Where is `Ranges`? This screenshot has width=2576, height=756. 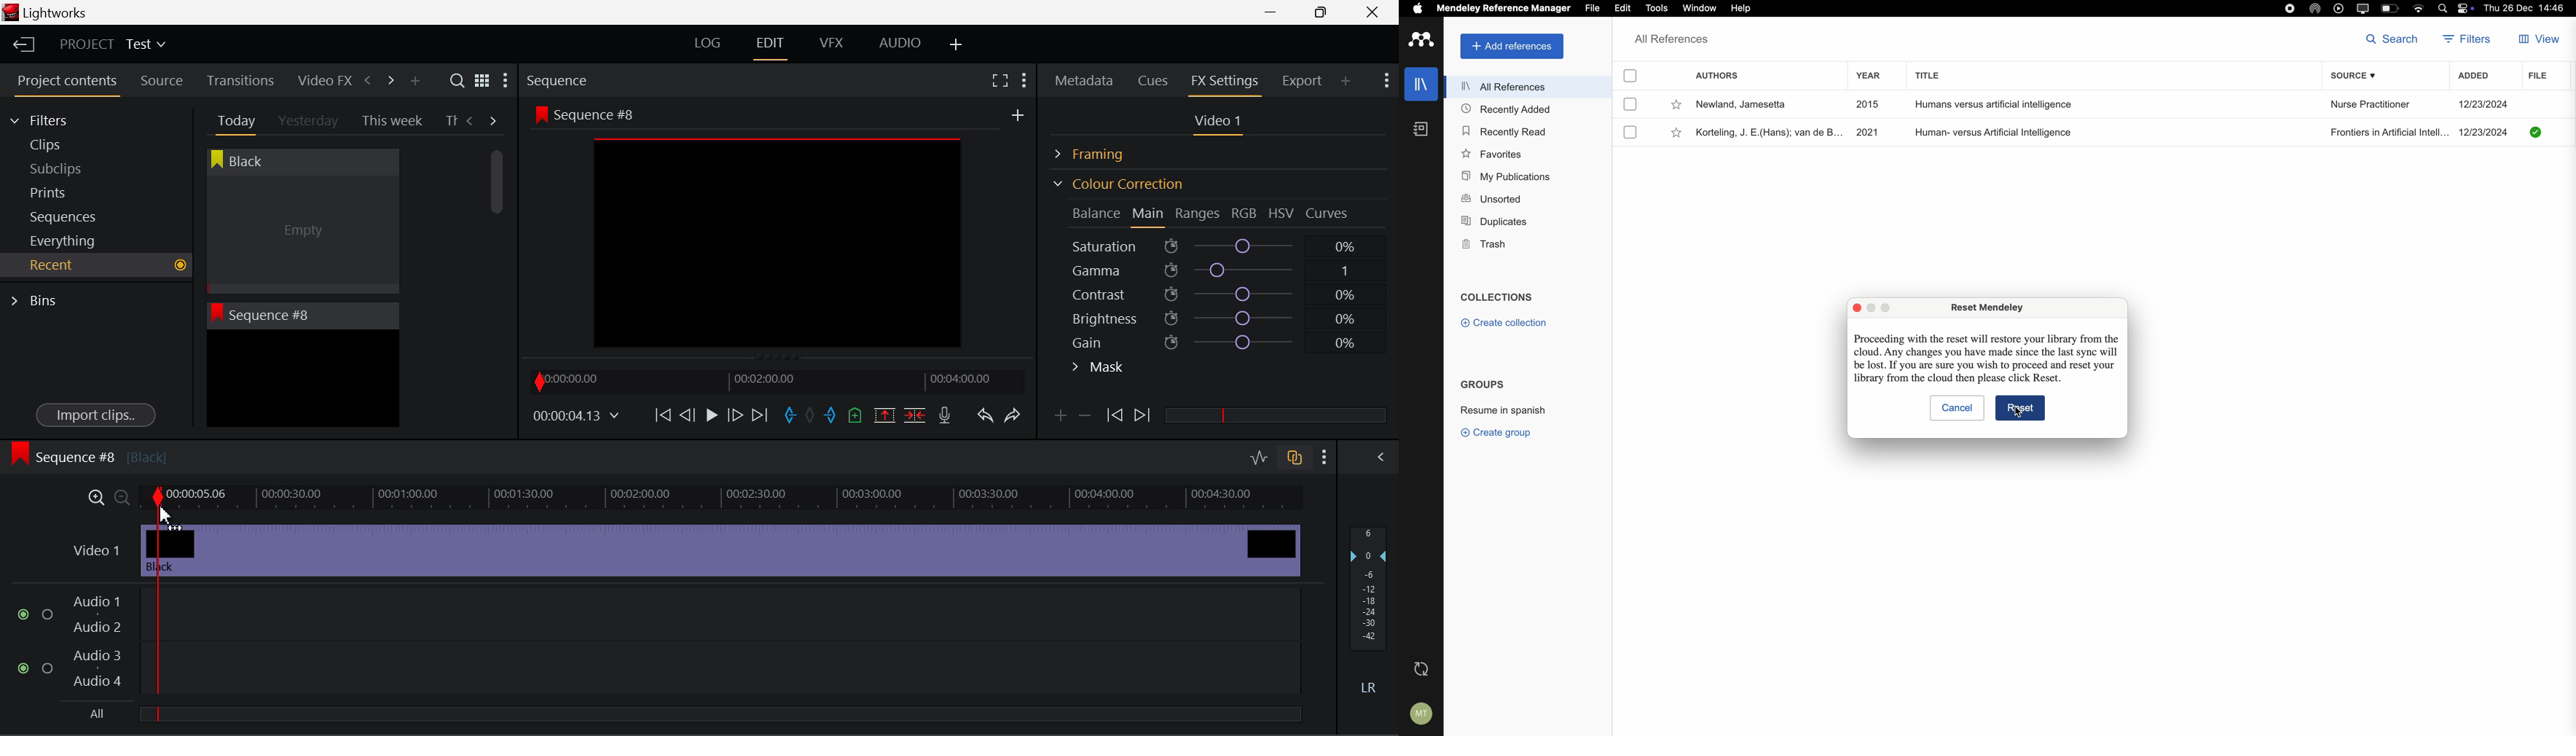 Ranges is located at coordinates (1198, 215).